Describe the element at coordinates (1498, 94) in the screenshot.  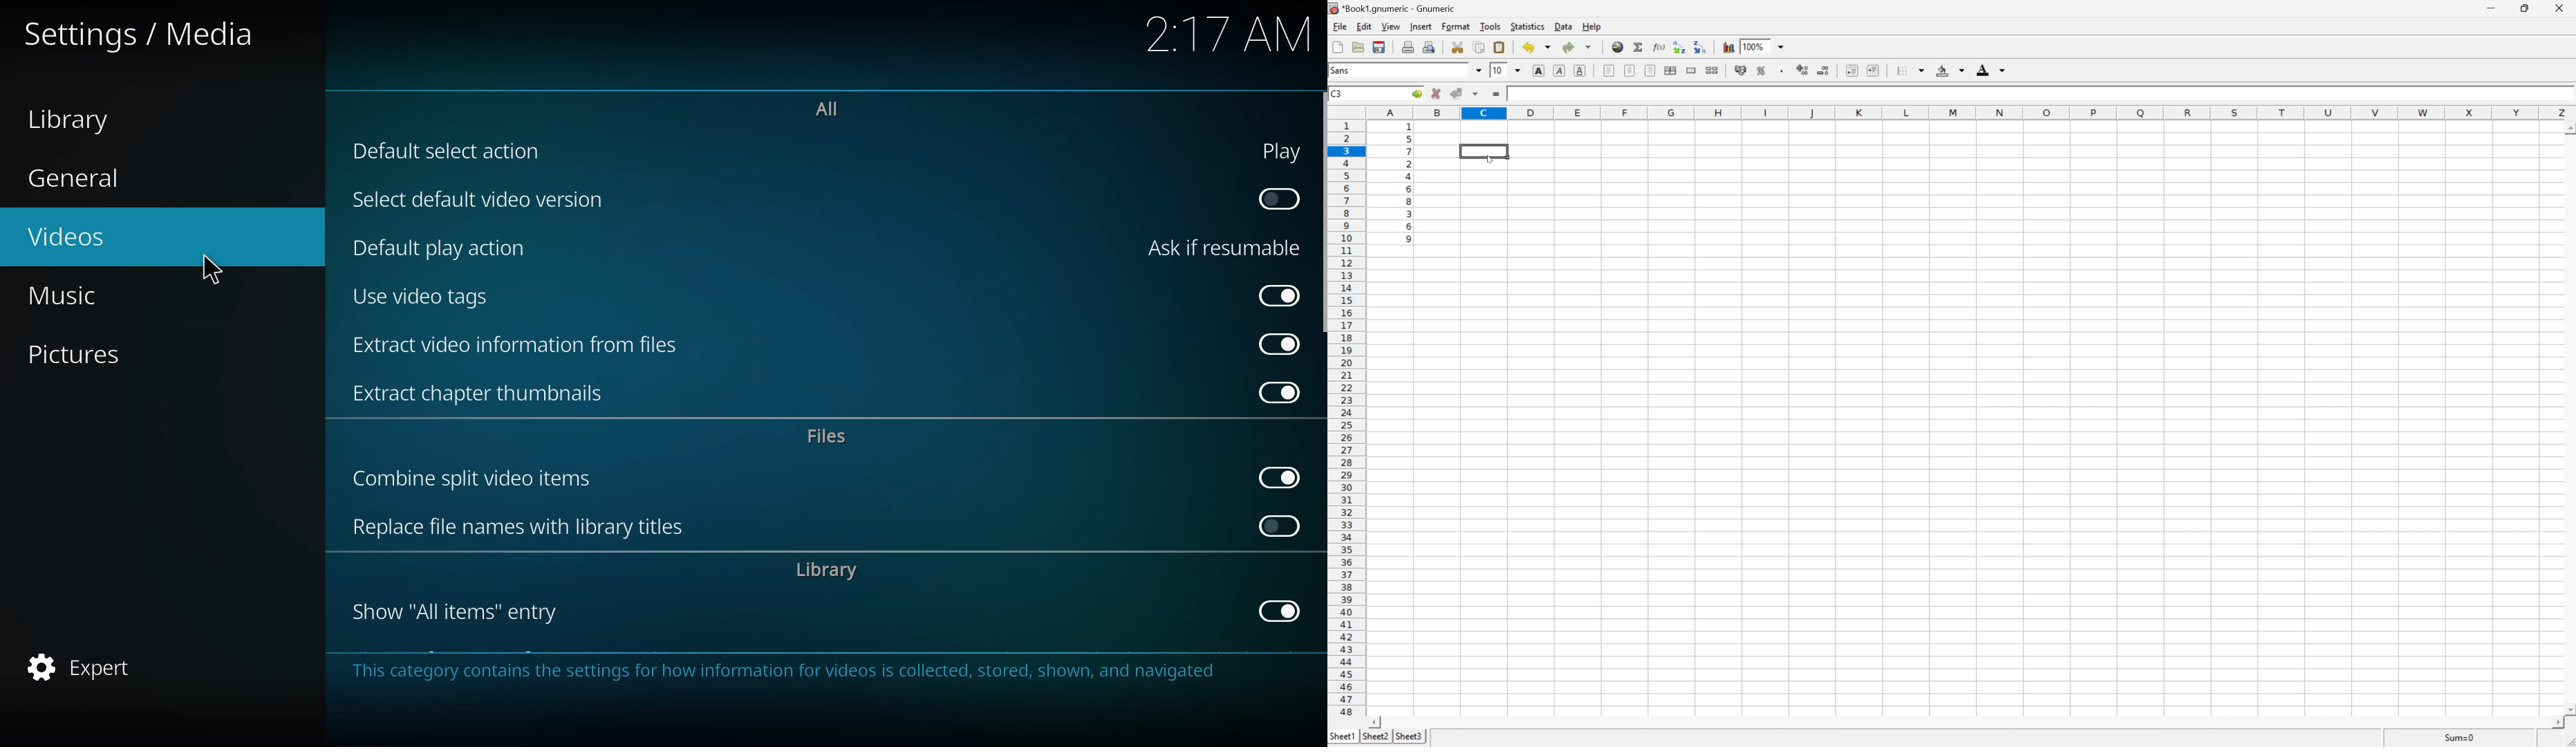
I see `enter formula` at that location.